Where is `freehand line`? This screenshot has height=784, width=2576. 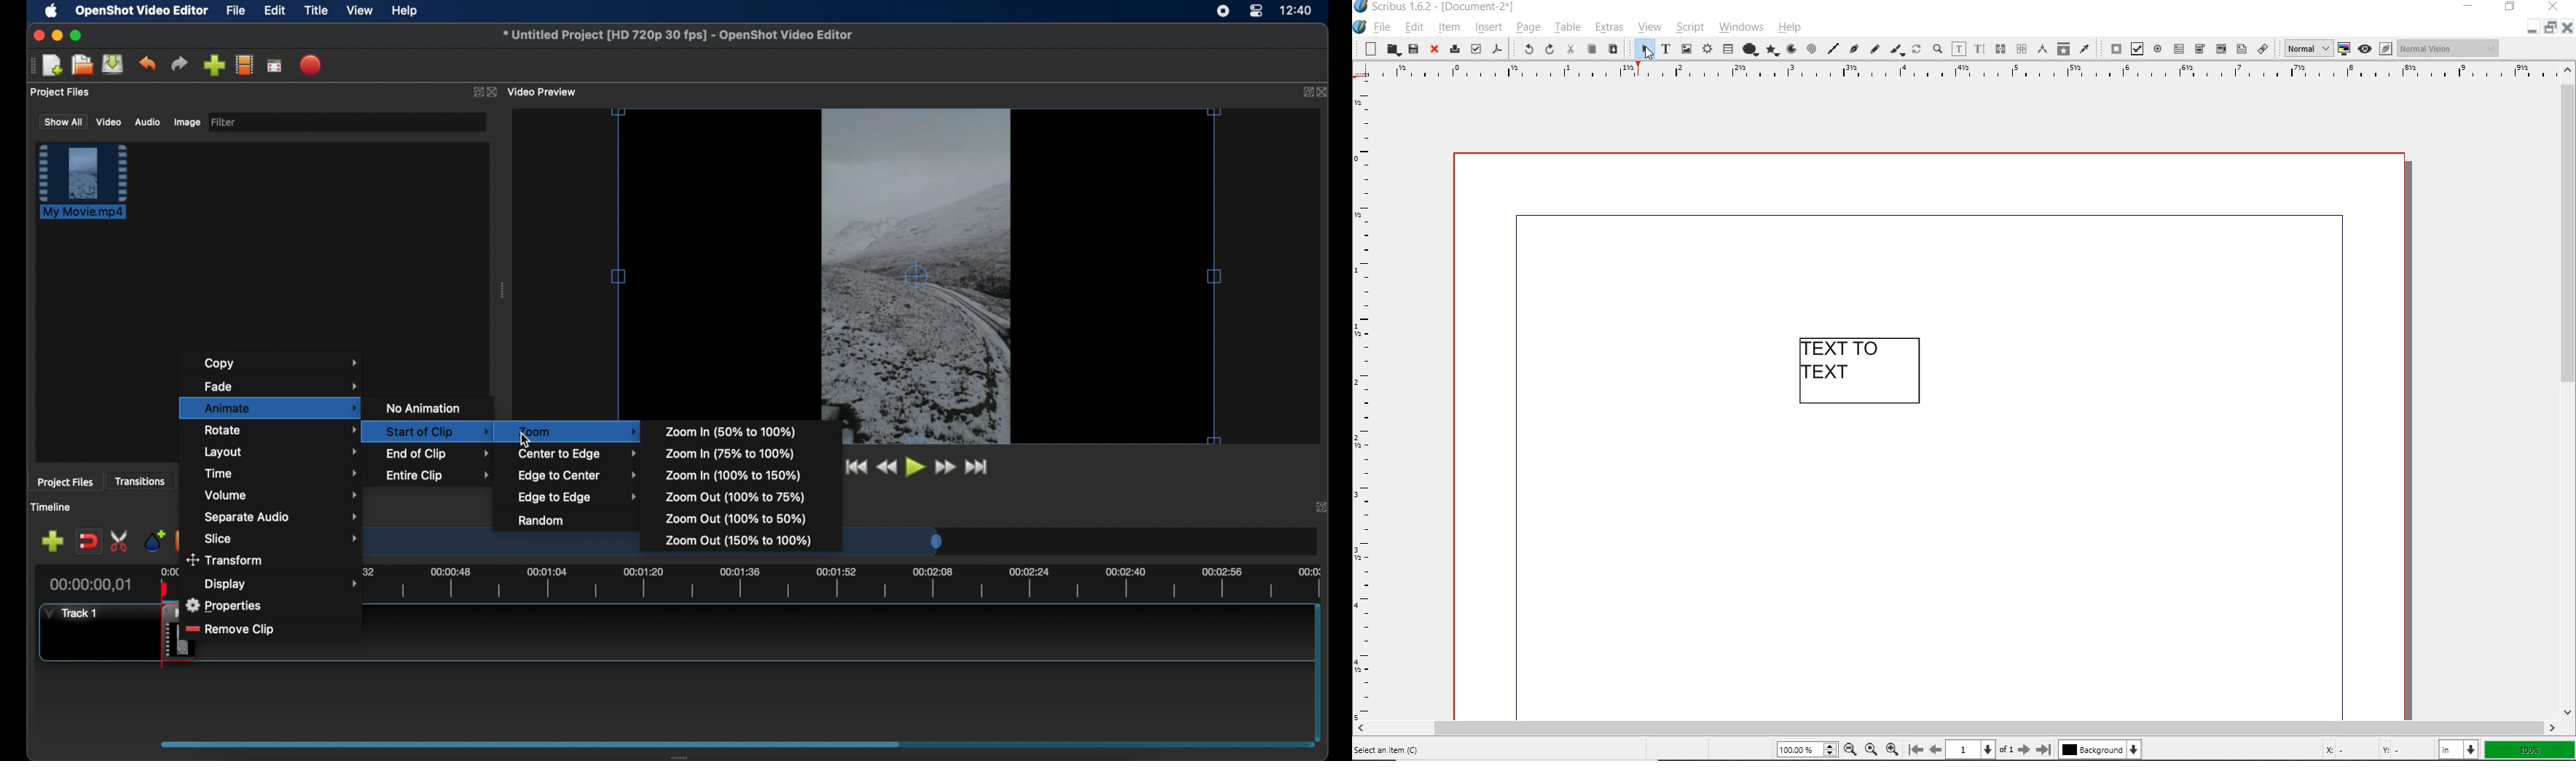 freehand line is located at coordinates (1875, 48).